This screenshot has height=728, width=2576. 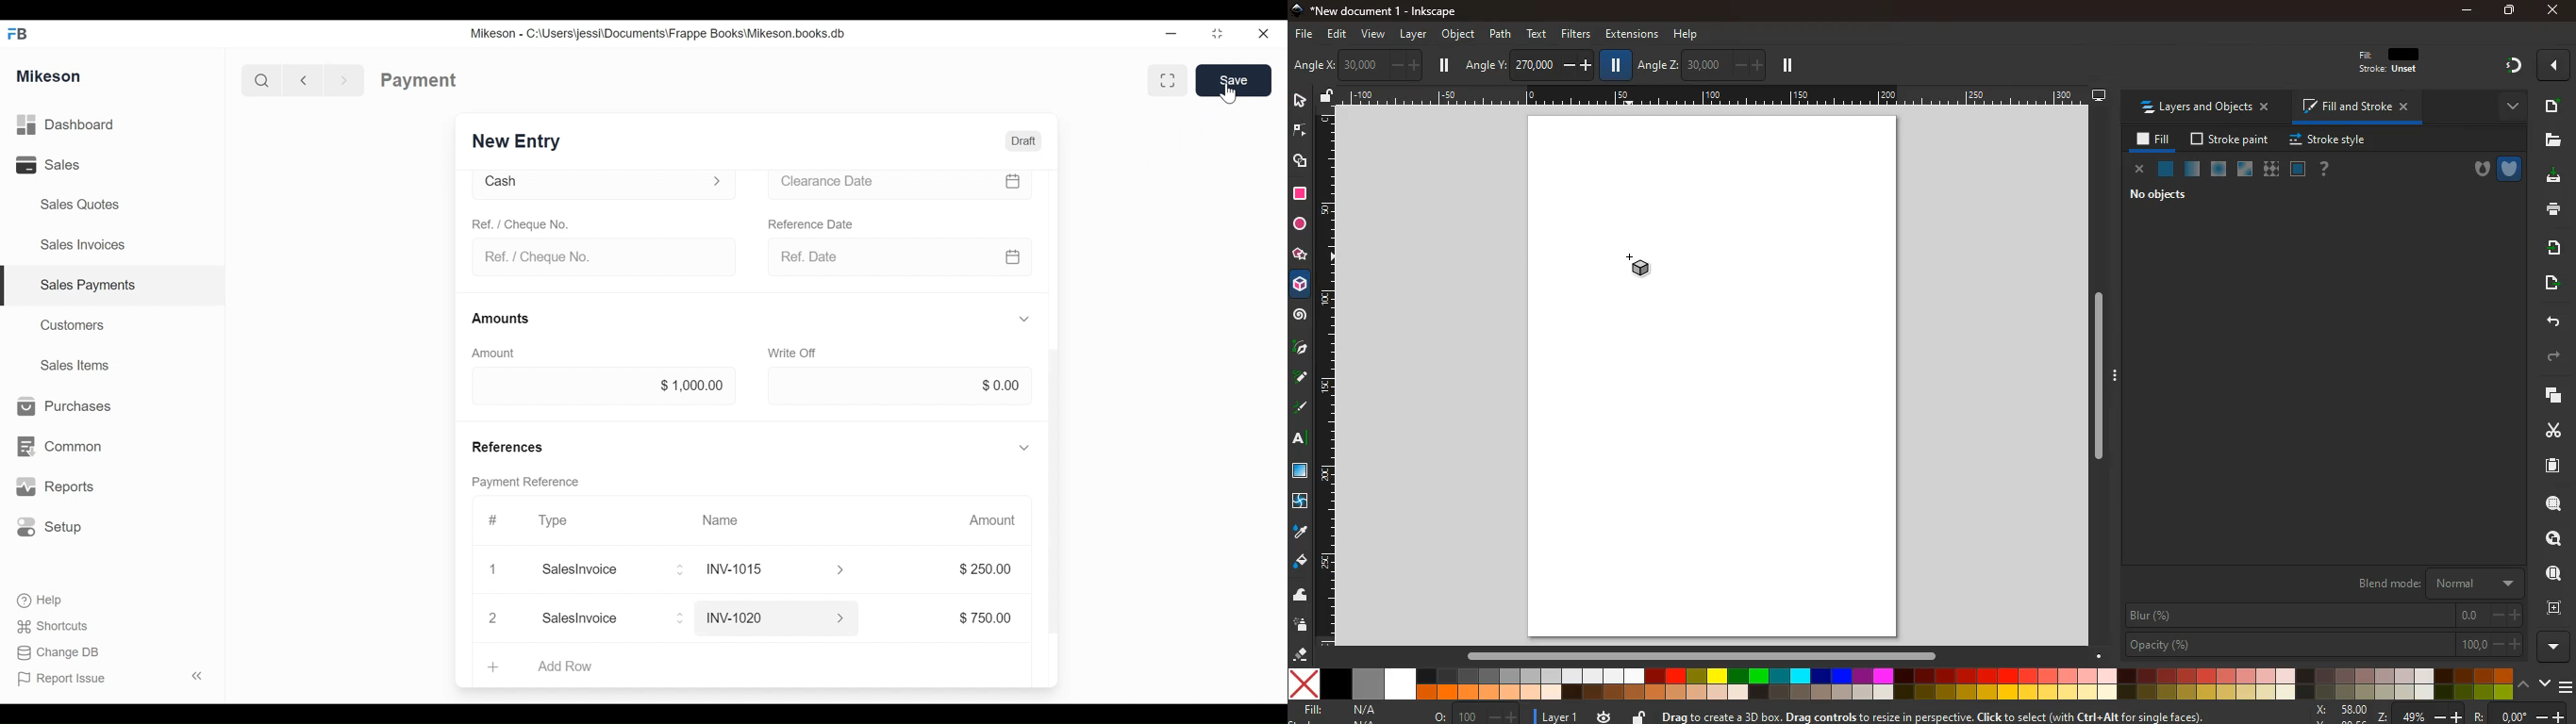 I want to click on Ref. / Cheque No., so click(x=600, y=256).